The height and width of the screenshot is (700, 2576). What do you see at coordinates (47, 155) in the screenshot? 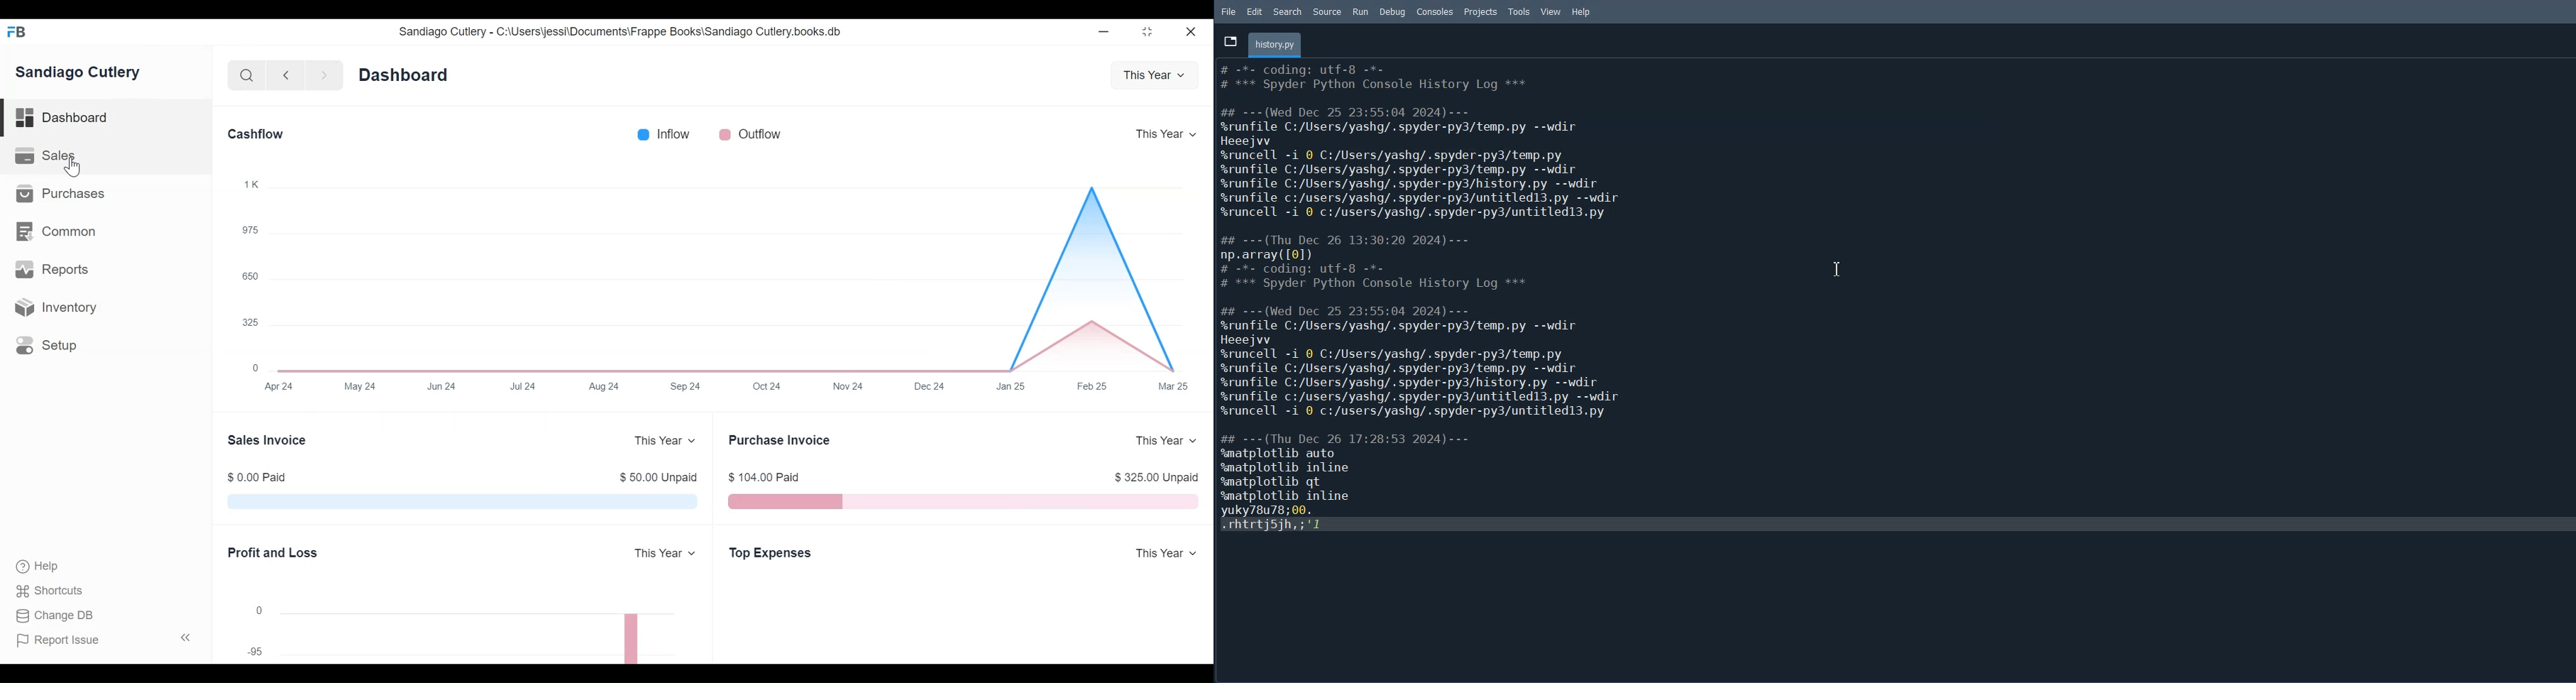
I see `Sales` at bounding box center [47, 155].